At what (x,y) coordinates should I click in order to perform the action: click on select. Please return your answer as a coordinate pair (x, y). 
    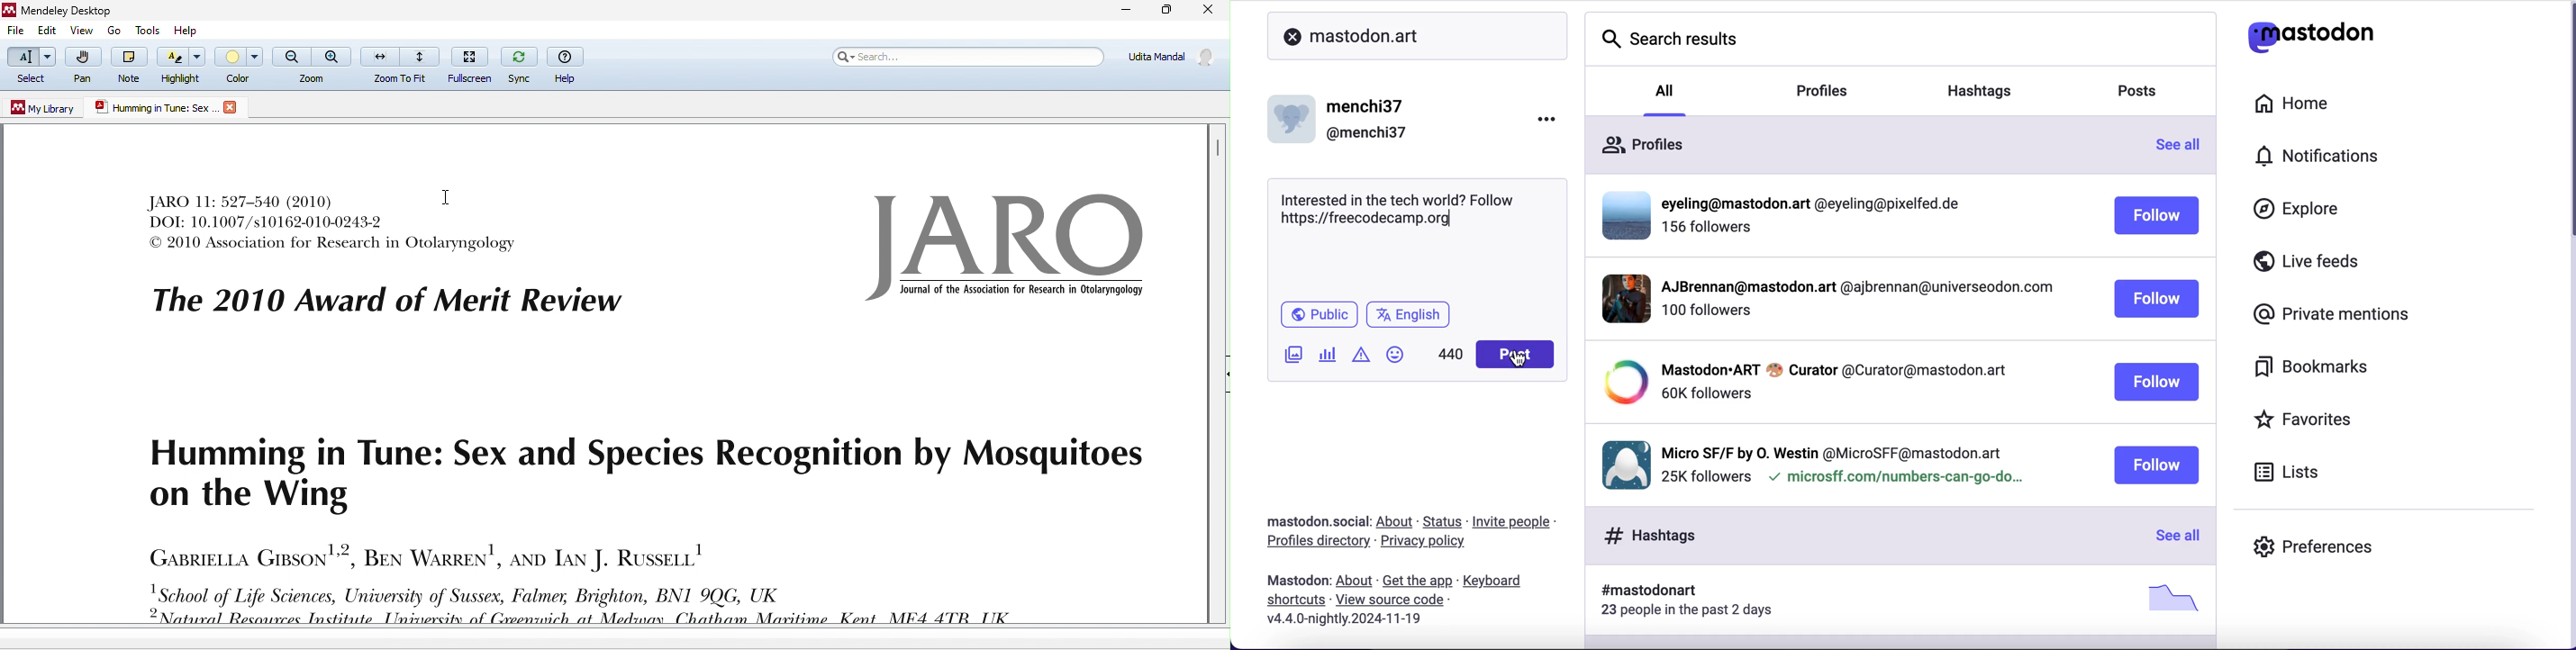
    Looking at the image, I should click on (32, 66).